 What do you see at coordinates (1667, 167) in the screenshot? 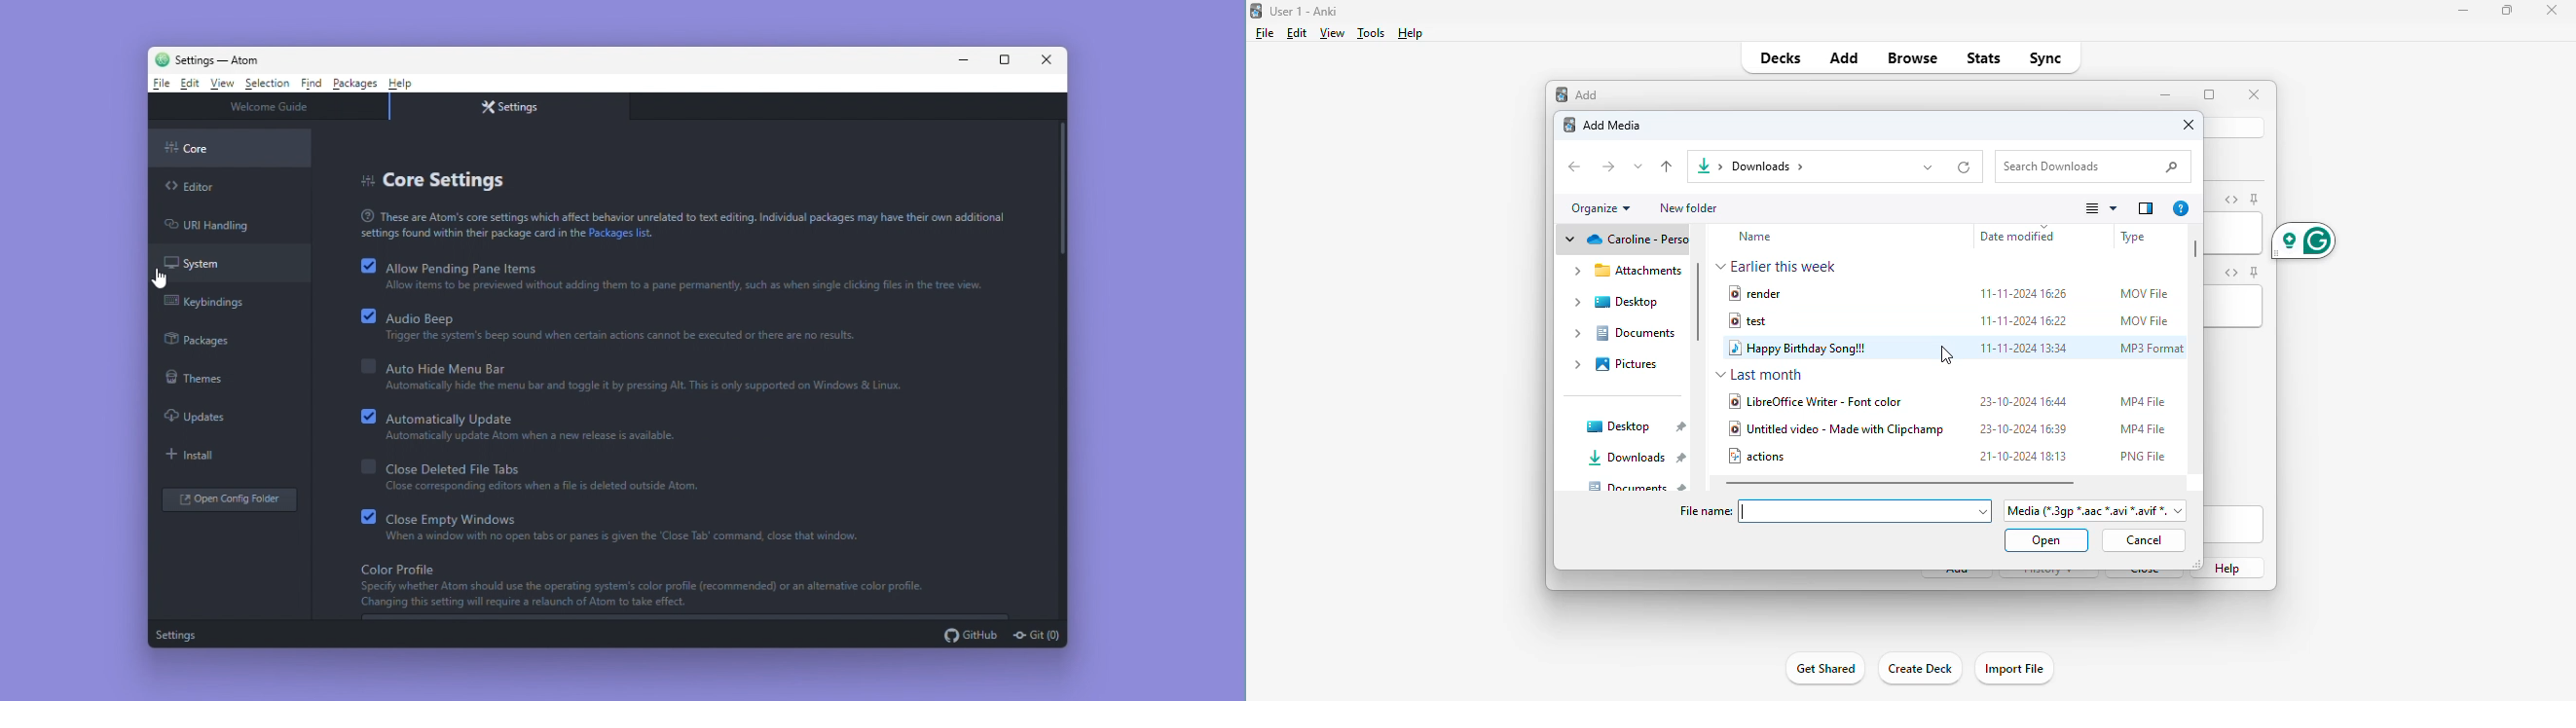
I see `up to "desktop"` at bounding box center [1667, 167].